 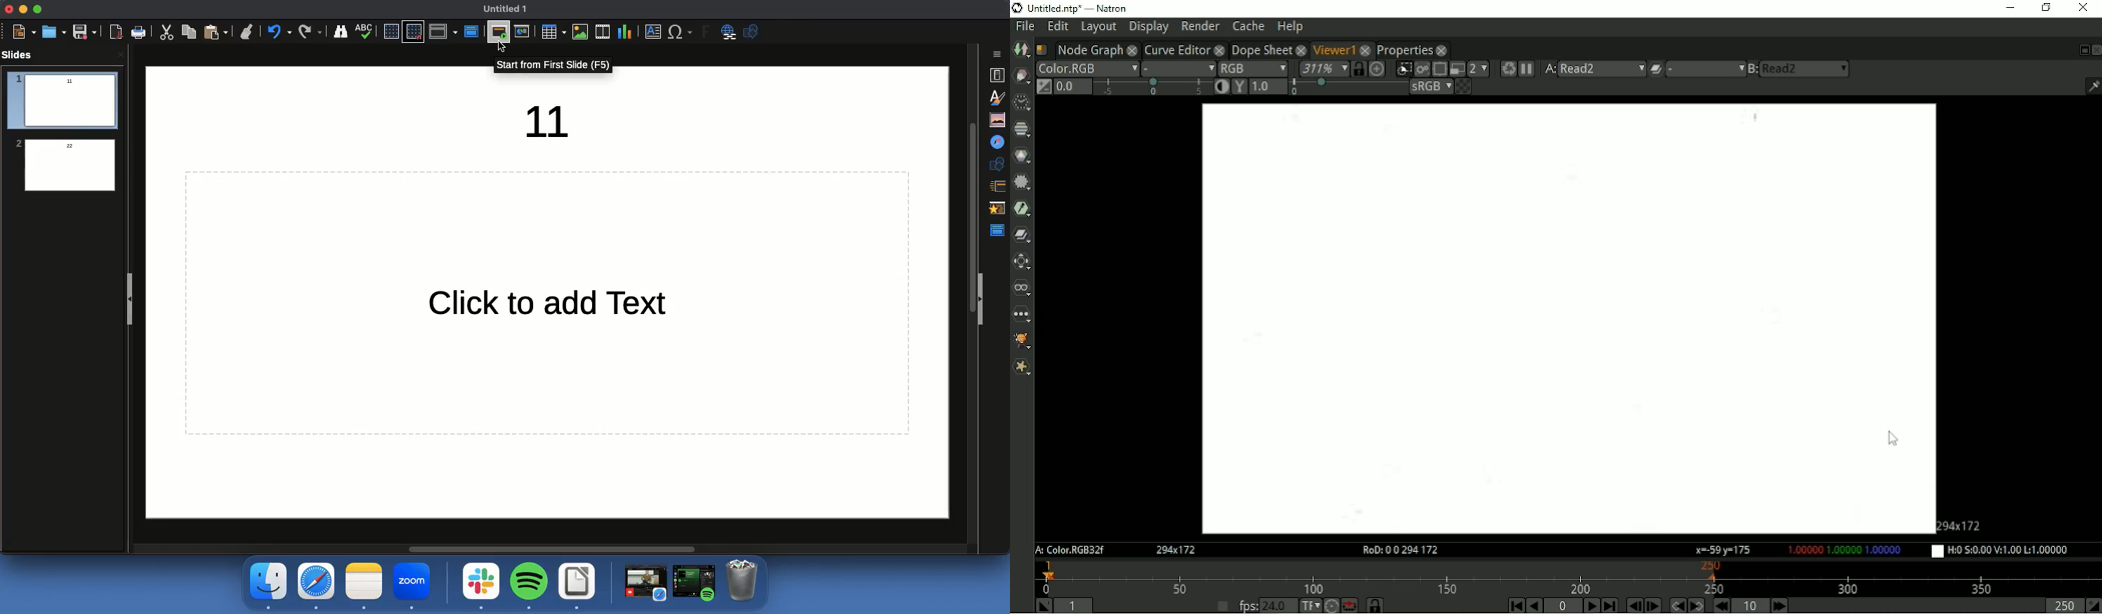 I want to click on Sidebar settings, so click(x=998, y=55).